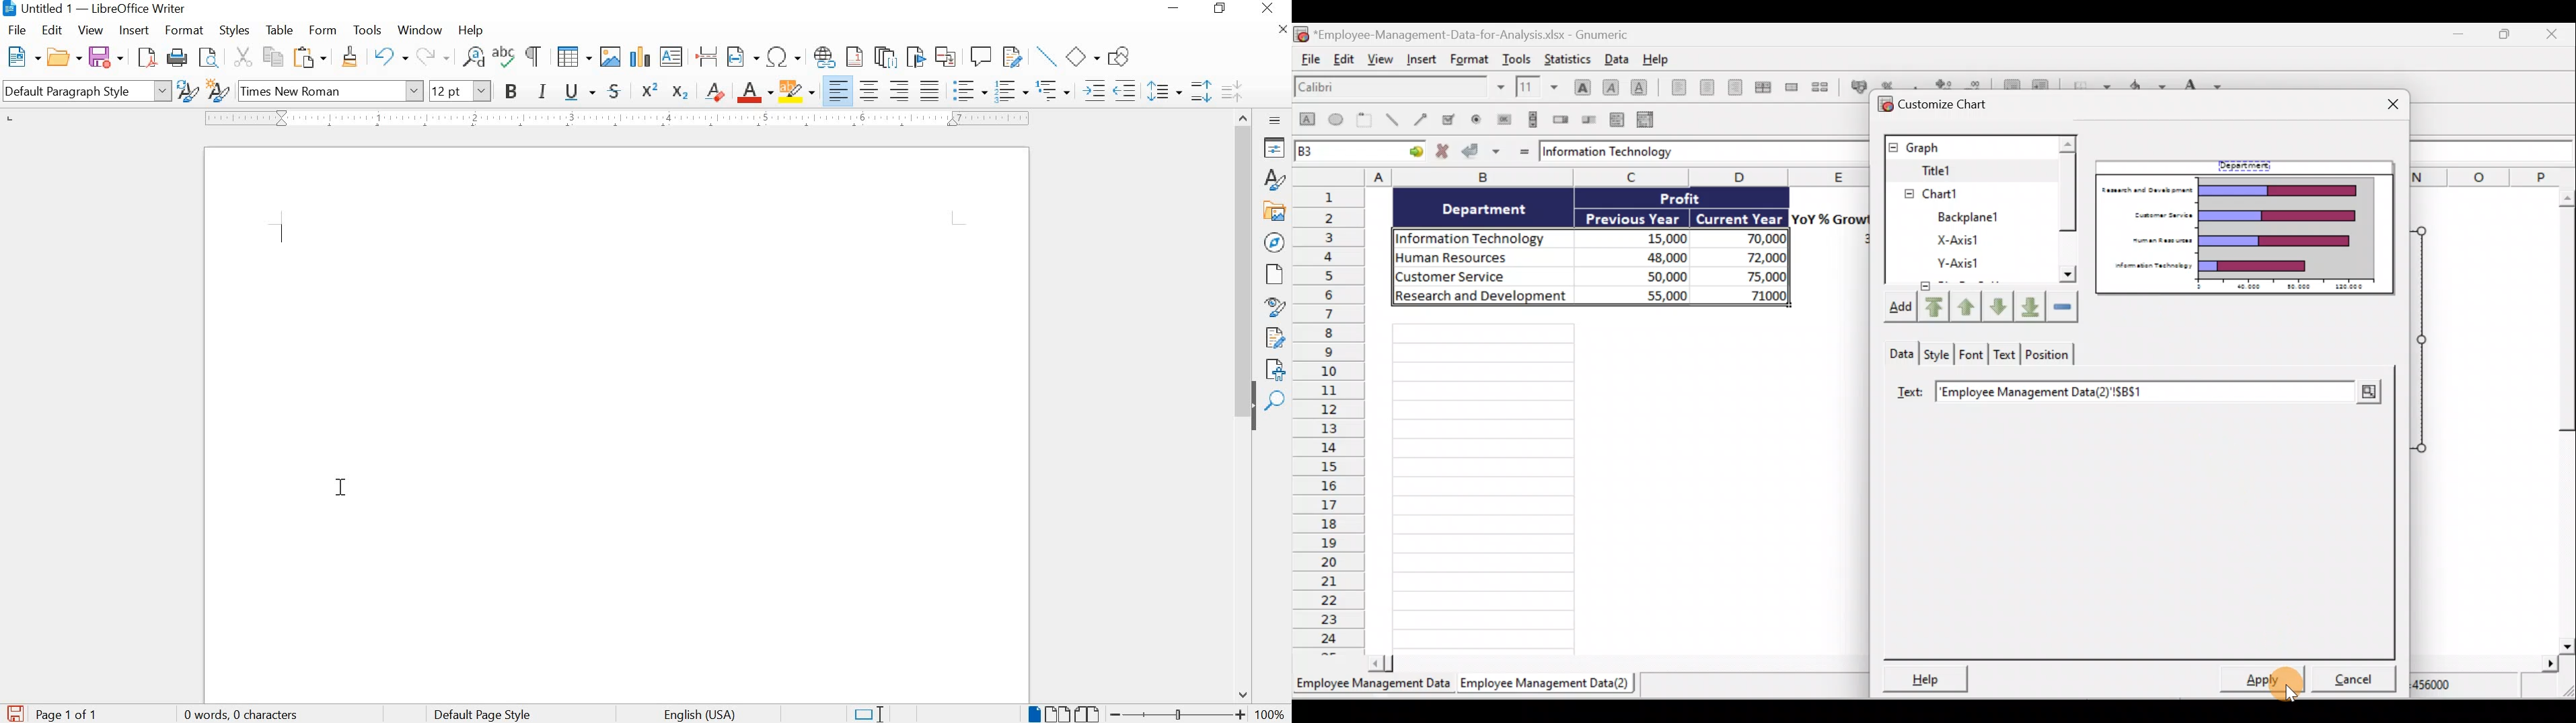 The height and width of the screenshot is (728, 2576). Describe the element at coordinates (971, 90) in the screenshot. I see `TOGGLE UNORDERED LIST` at that location.